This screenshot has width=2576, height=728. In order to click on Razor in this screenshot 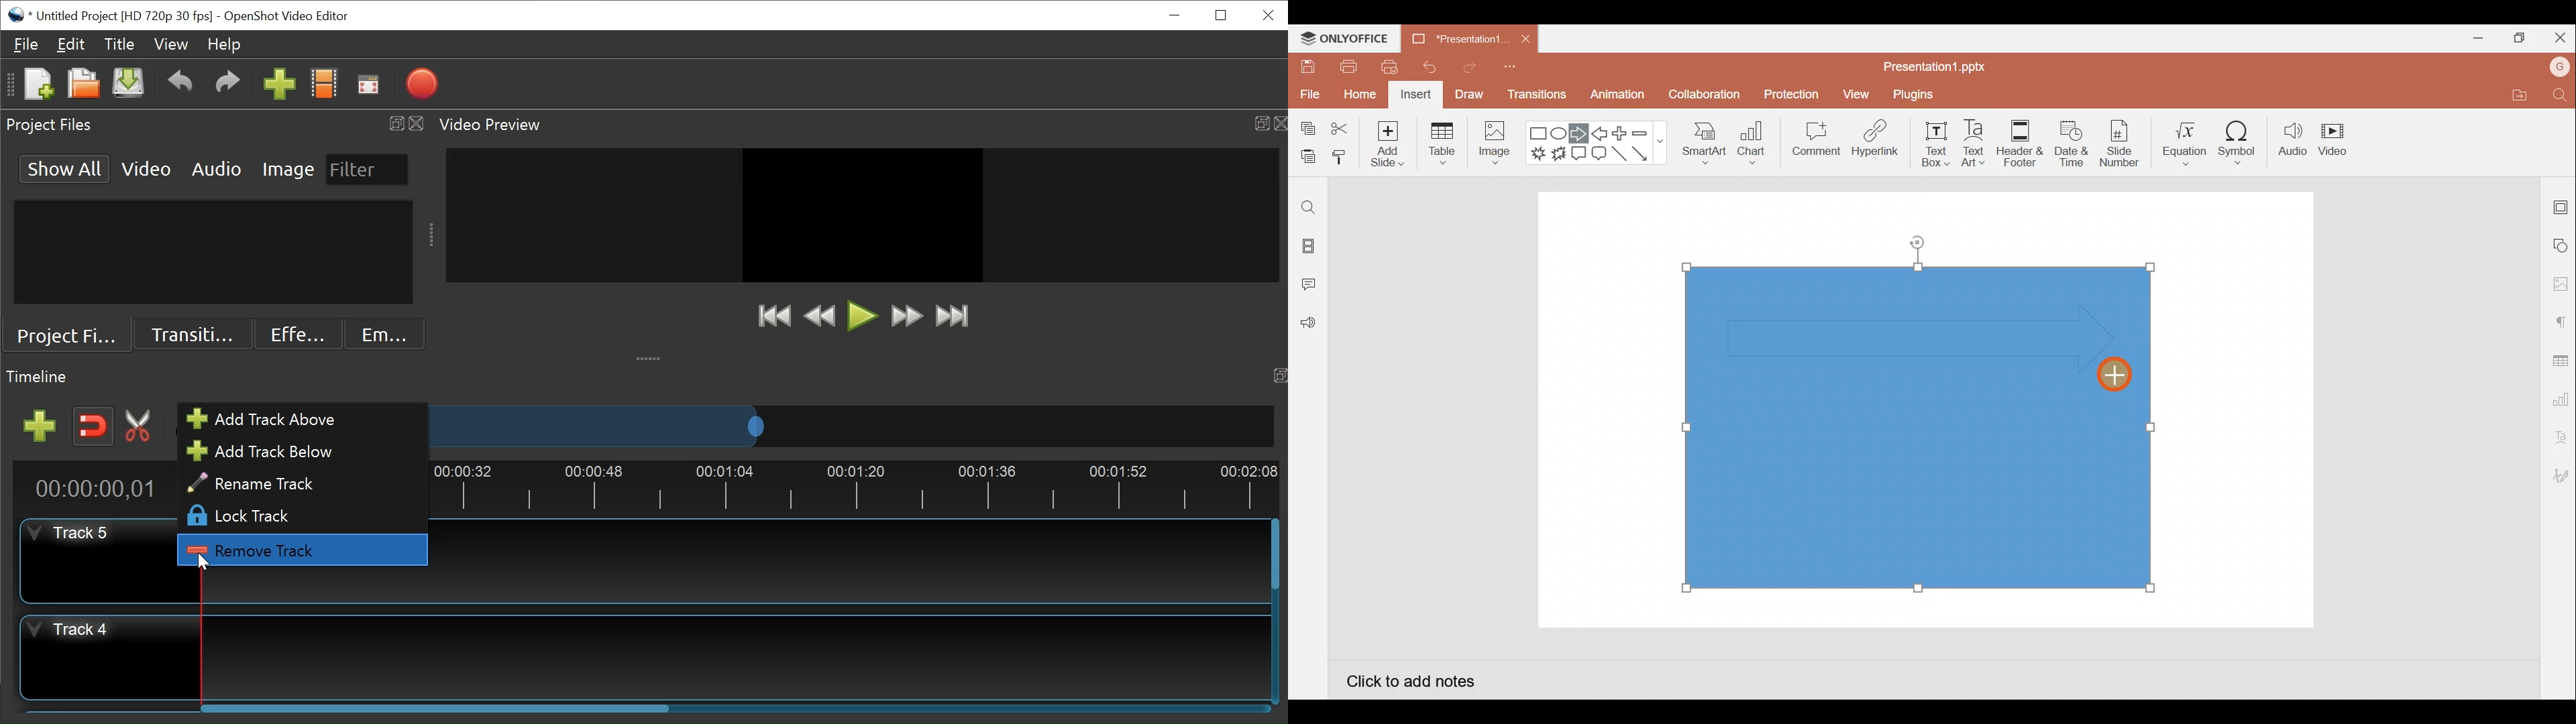, I will do `click(140, 426)`.